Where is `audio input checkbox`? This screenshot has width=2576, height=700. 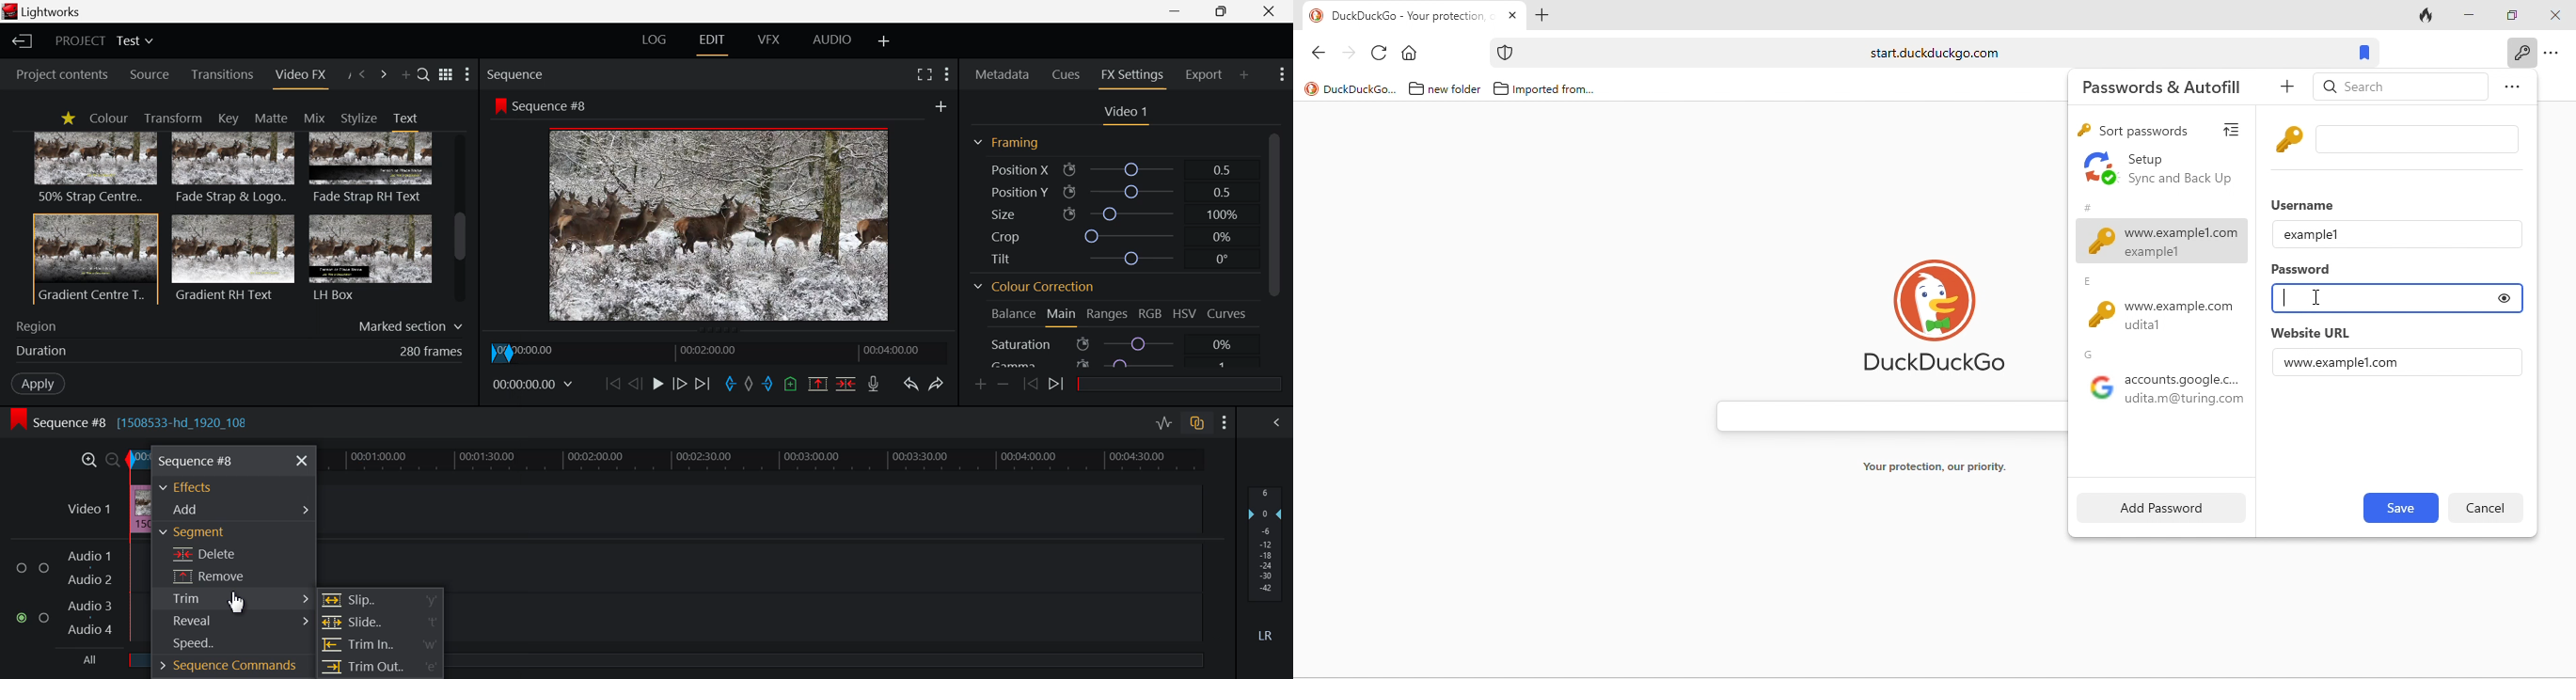
audio input checkbox is located at coordinates (31, 595).